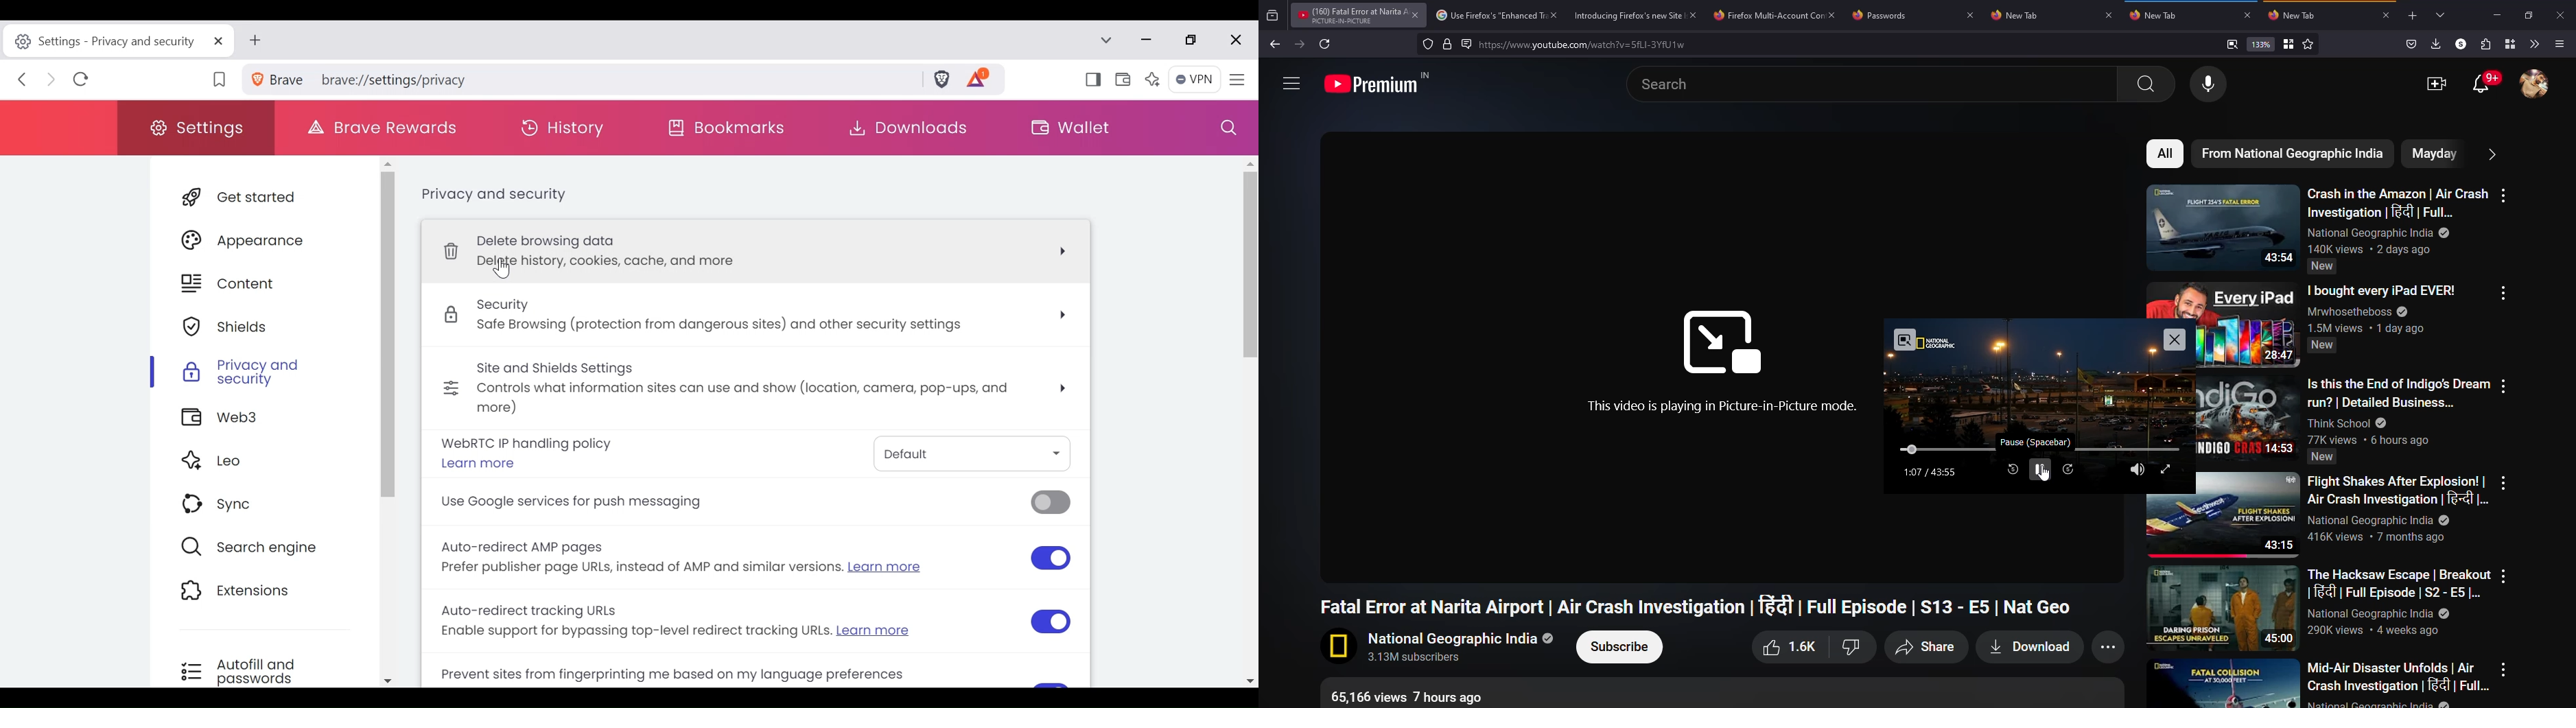 Image resolution: width=2576 pixels, height=728 pixels. What do you see at coordinates (1298, 43) in the screenshot?
I see `forward` at bounding box center [1298, 43].